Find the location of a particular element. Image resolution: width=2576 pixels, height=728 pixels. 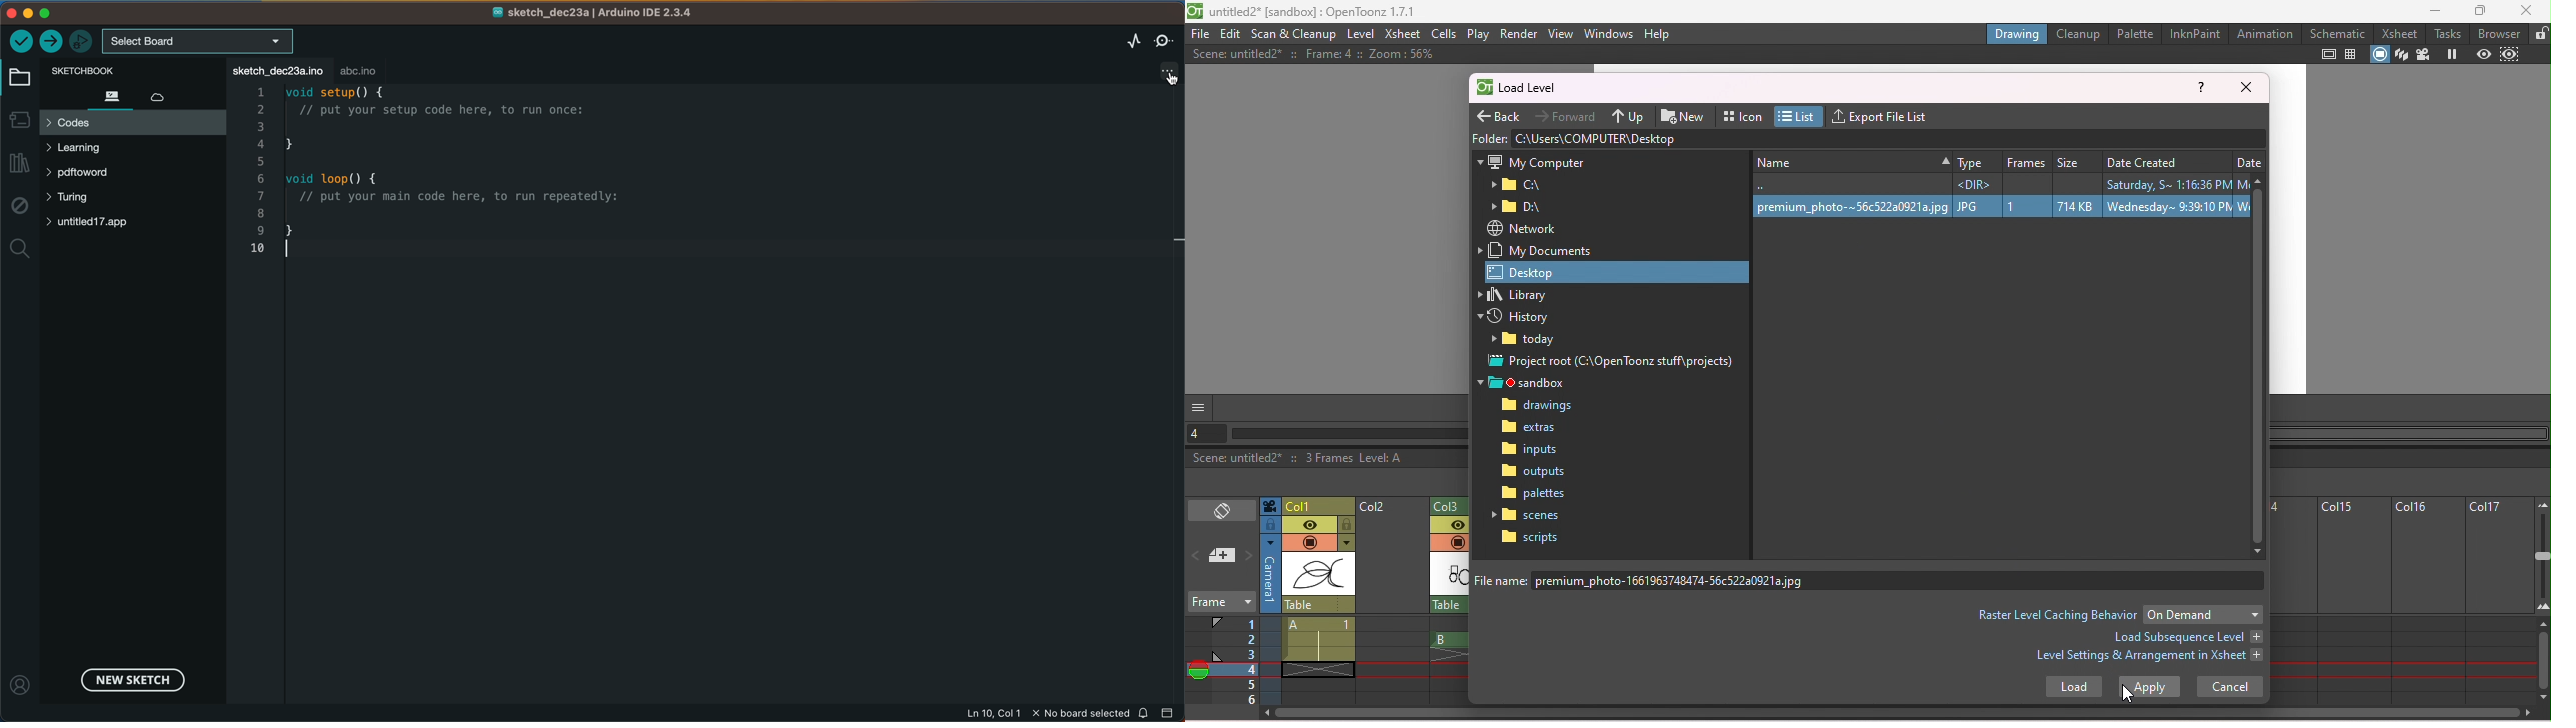

serial monitor is located at coordinates (1164, 39).